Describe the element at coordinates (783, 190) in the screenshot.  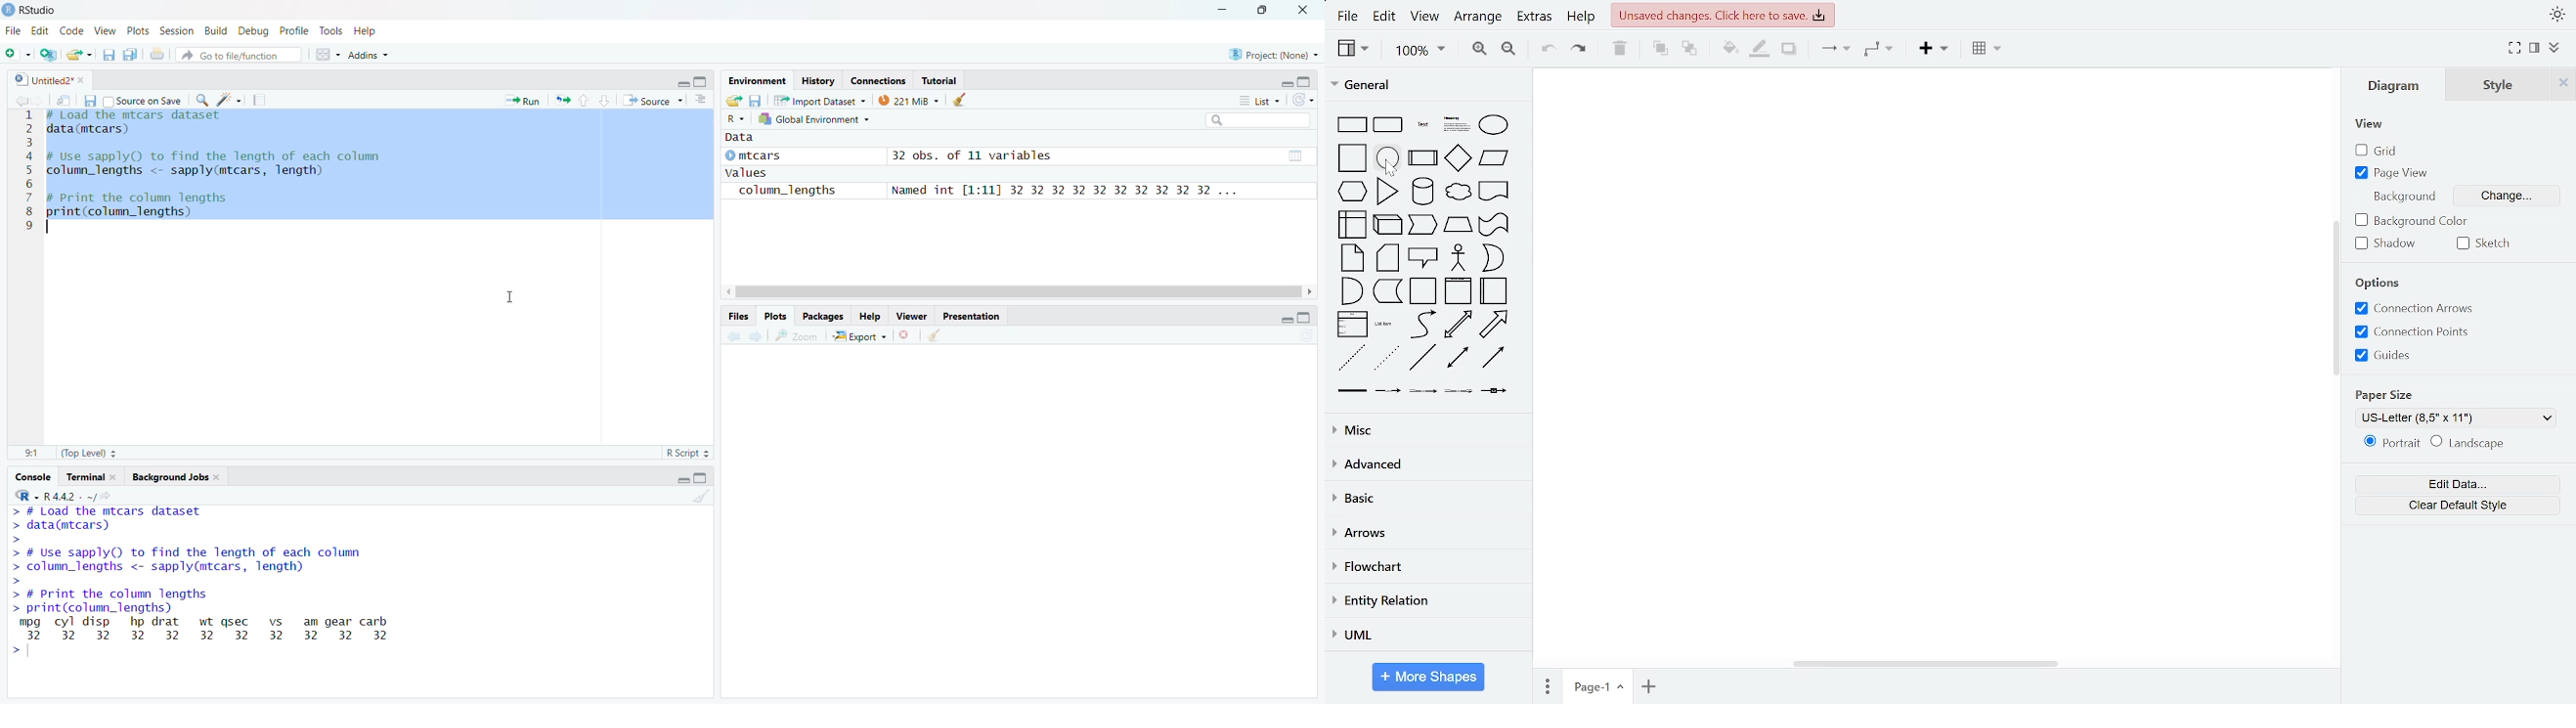
I see `column_lengths` at that location.